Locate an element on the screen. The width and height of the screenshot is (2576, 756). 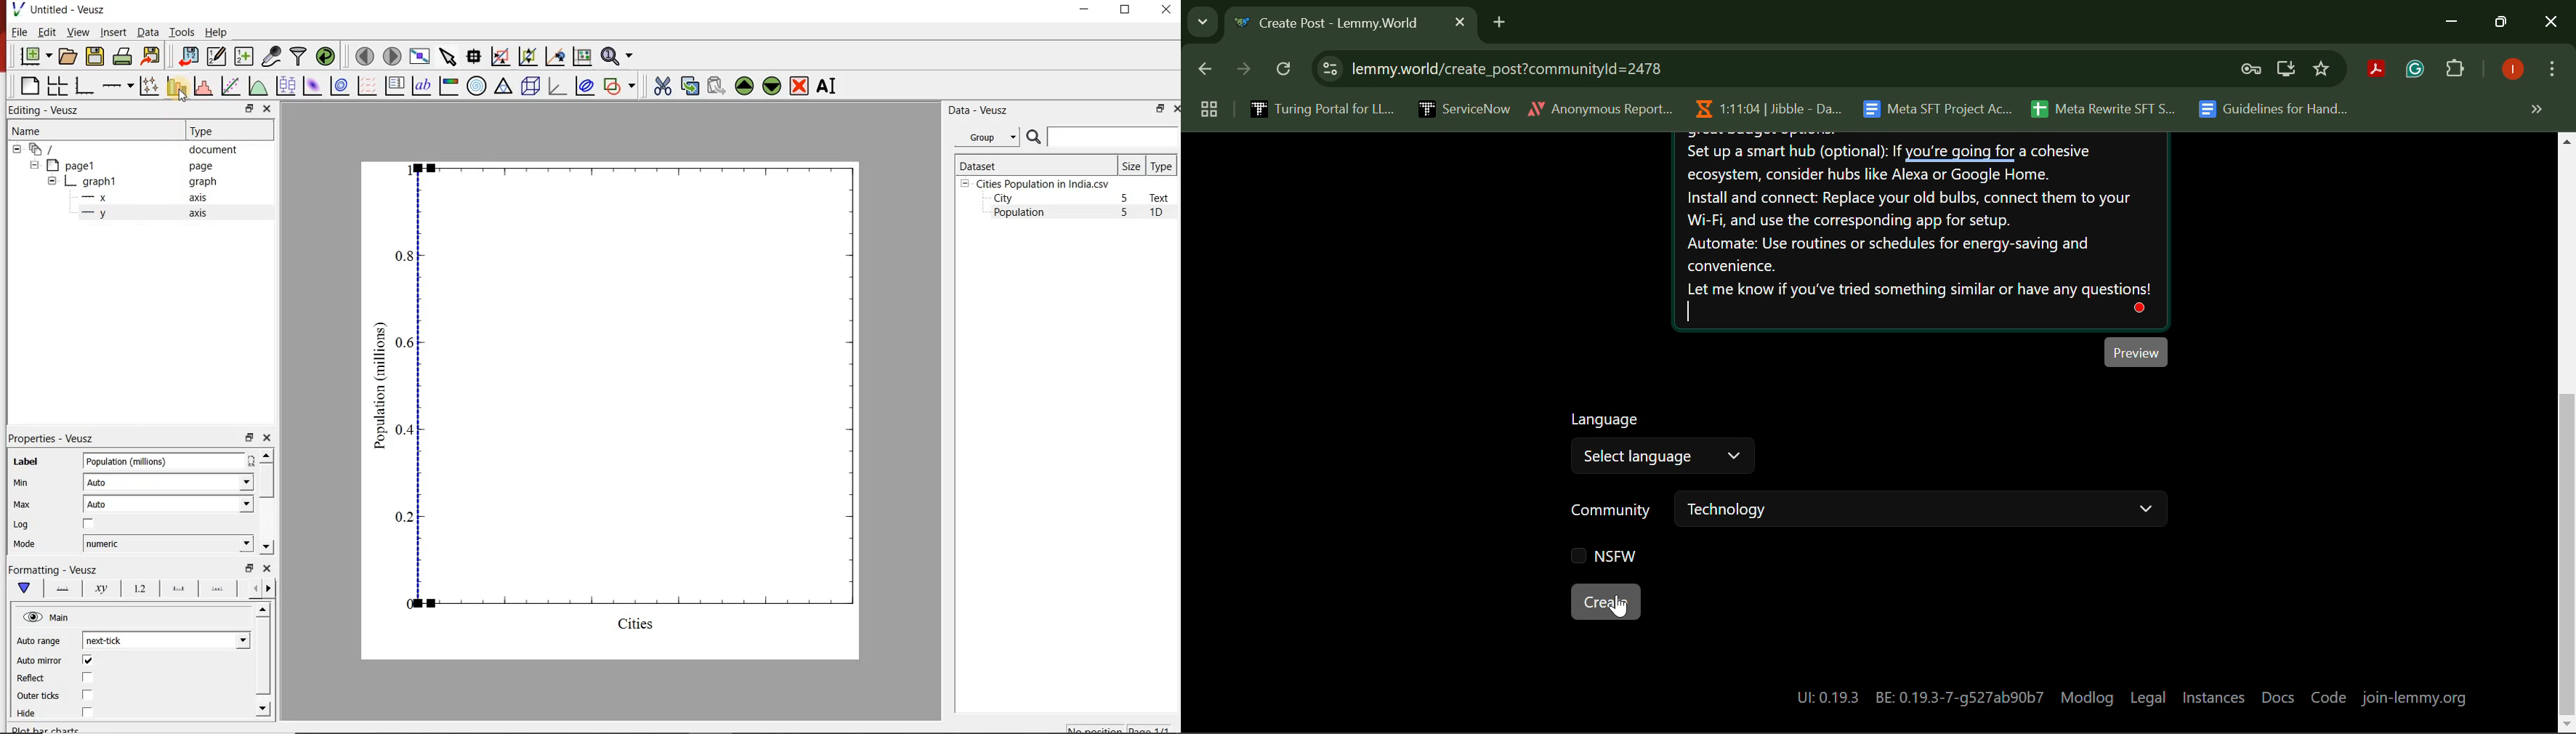
Install Desktop Application is located at coordinates (2285, 70).